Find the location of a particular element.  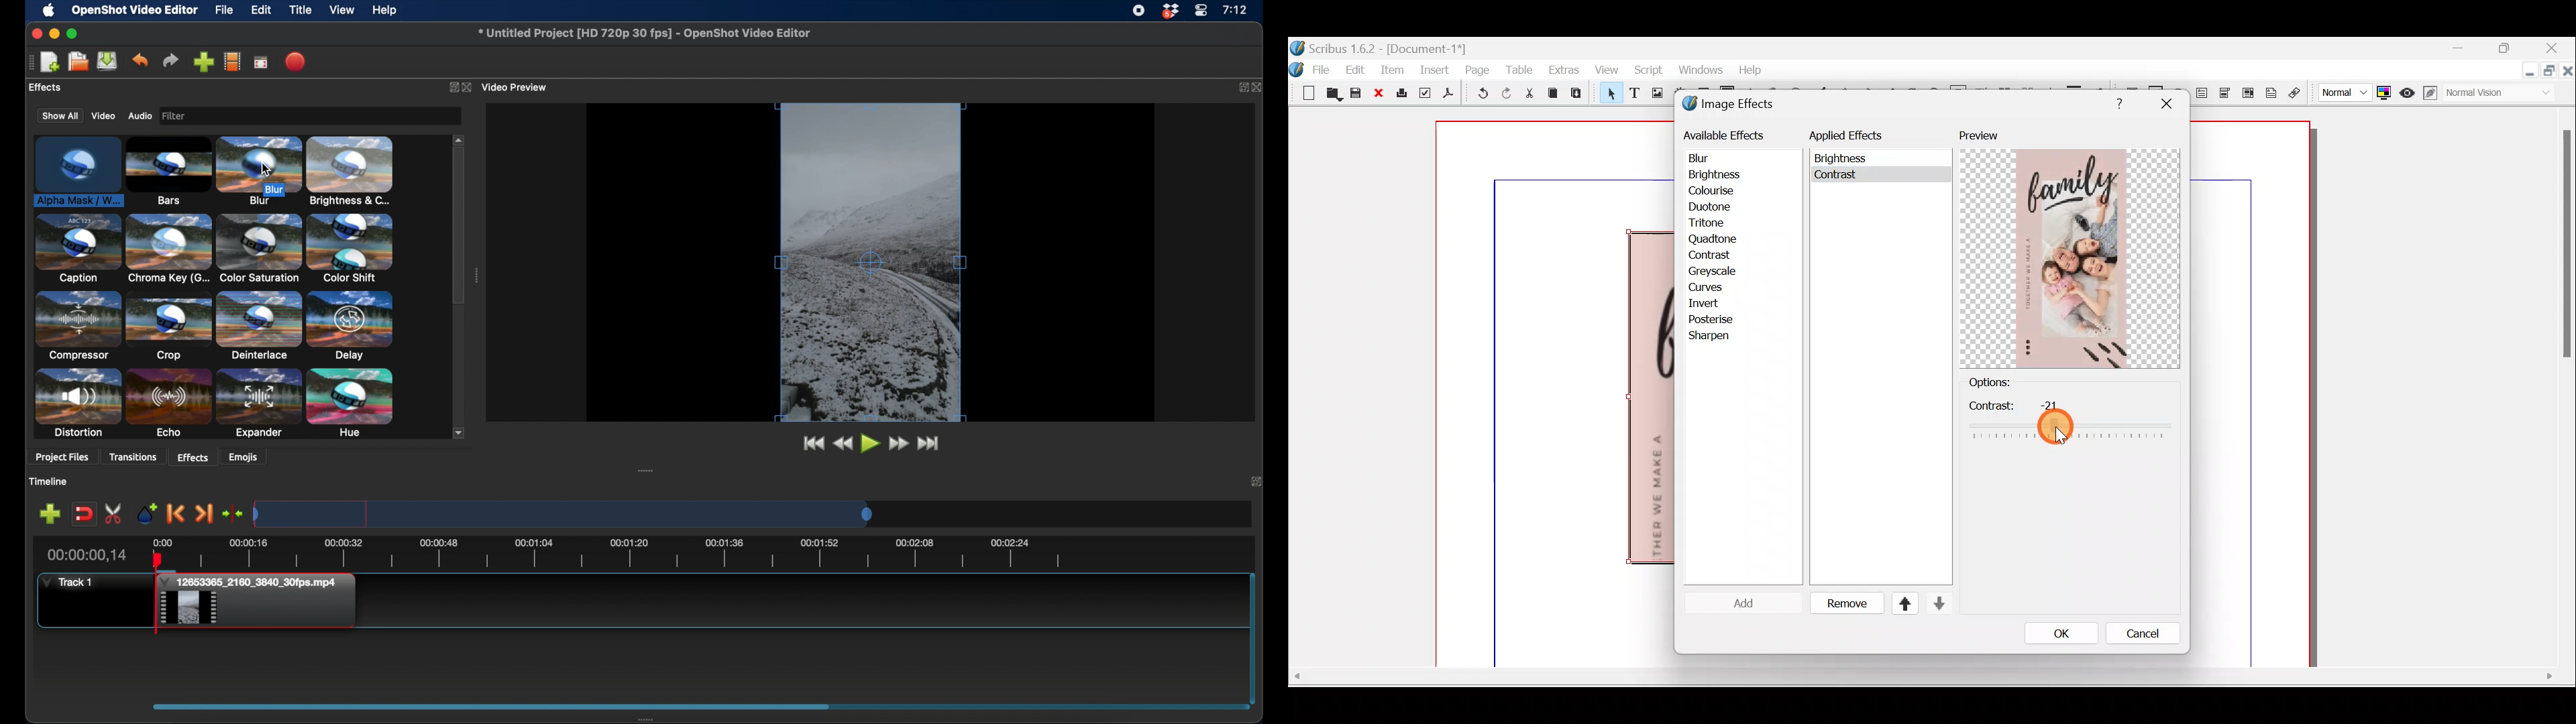

video is located at coordinates (101, 116).